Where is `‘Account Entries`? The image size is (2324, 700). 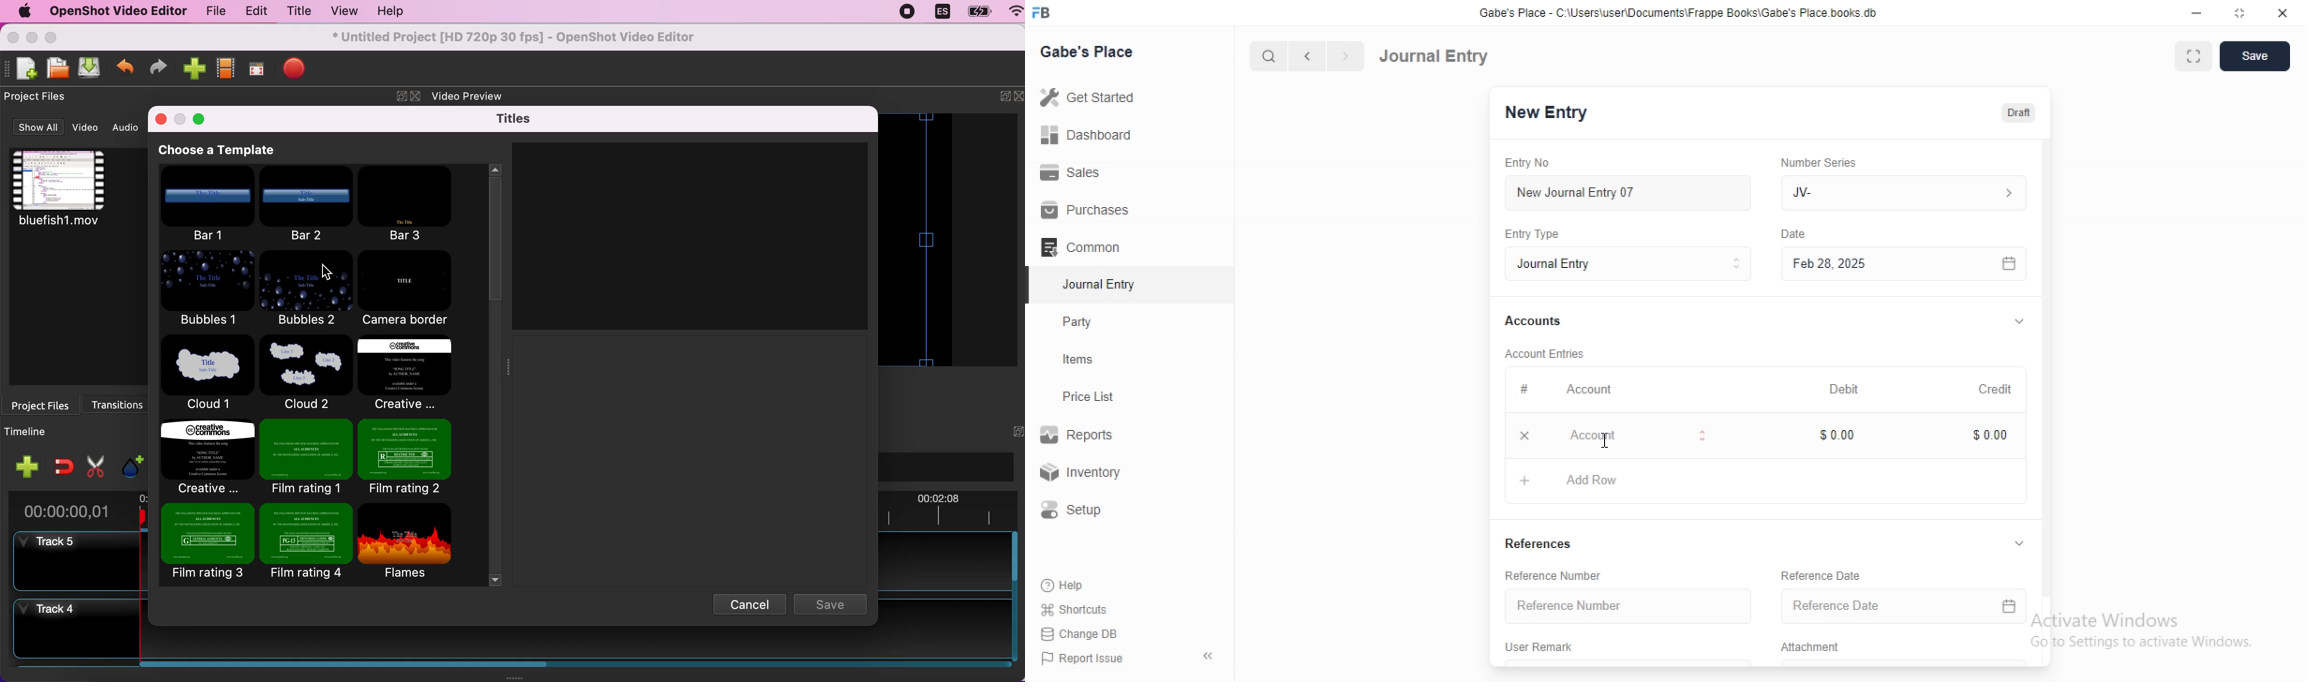
‘Account Entries is located at coordinates (1546, 353).